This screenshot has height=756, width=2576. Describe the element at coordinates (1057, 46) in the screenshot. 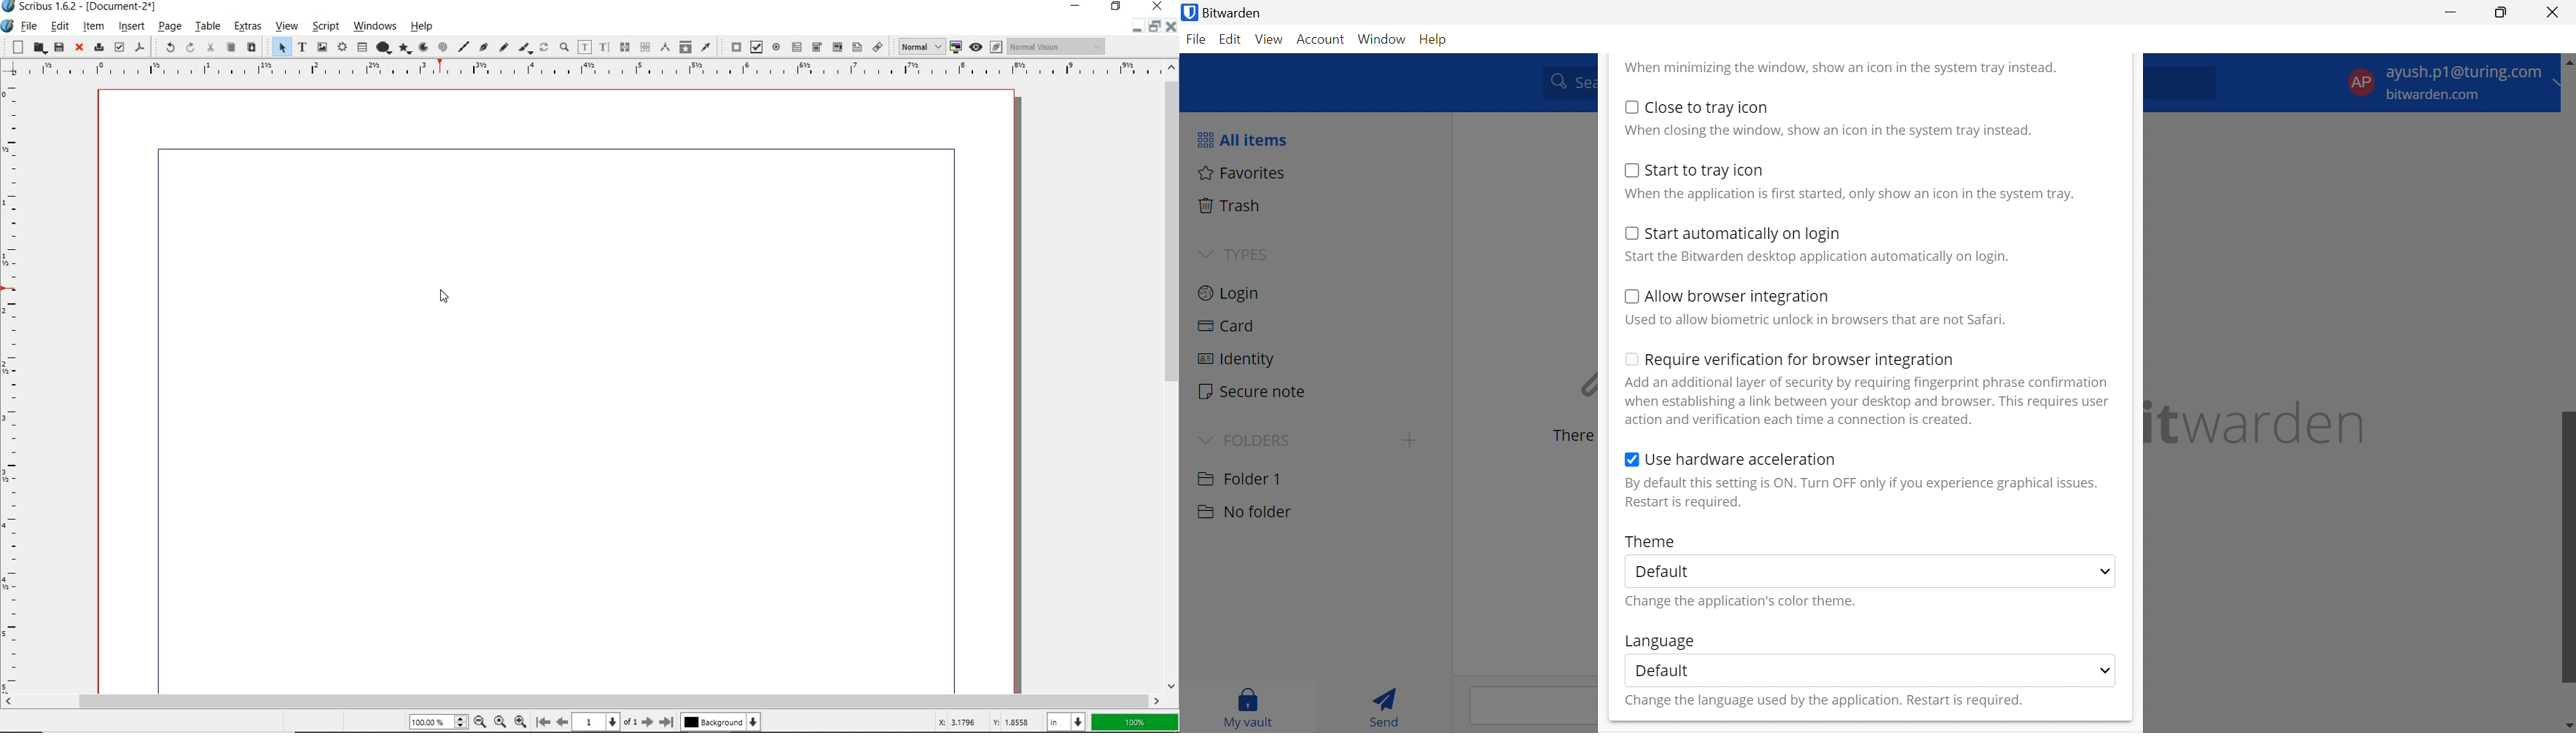

I see `visual appearance of display` at that location.